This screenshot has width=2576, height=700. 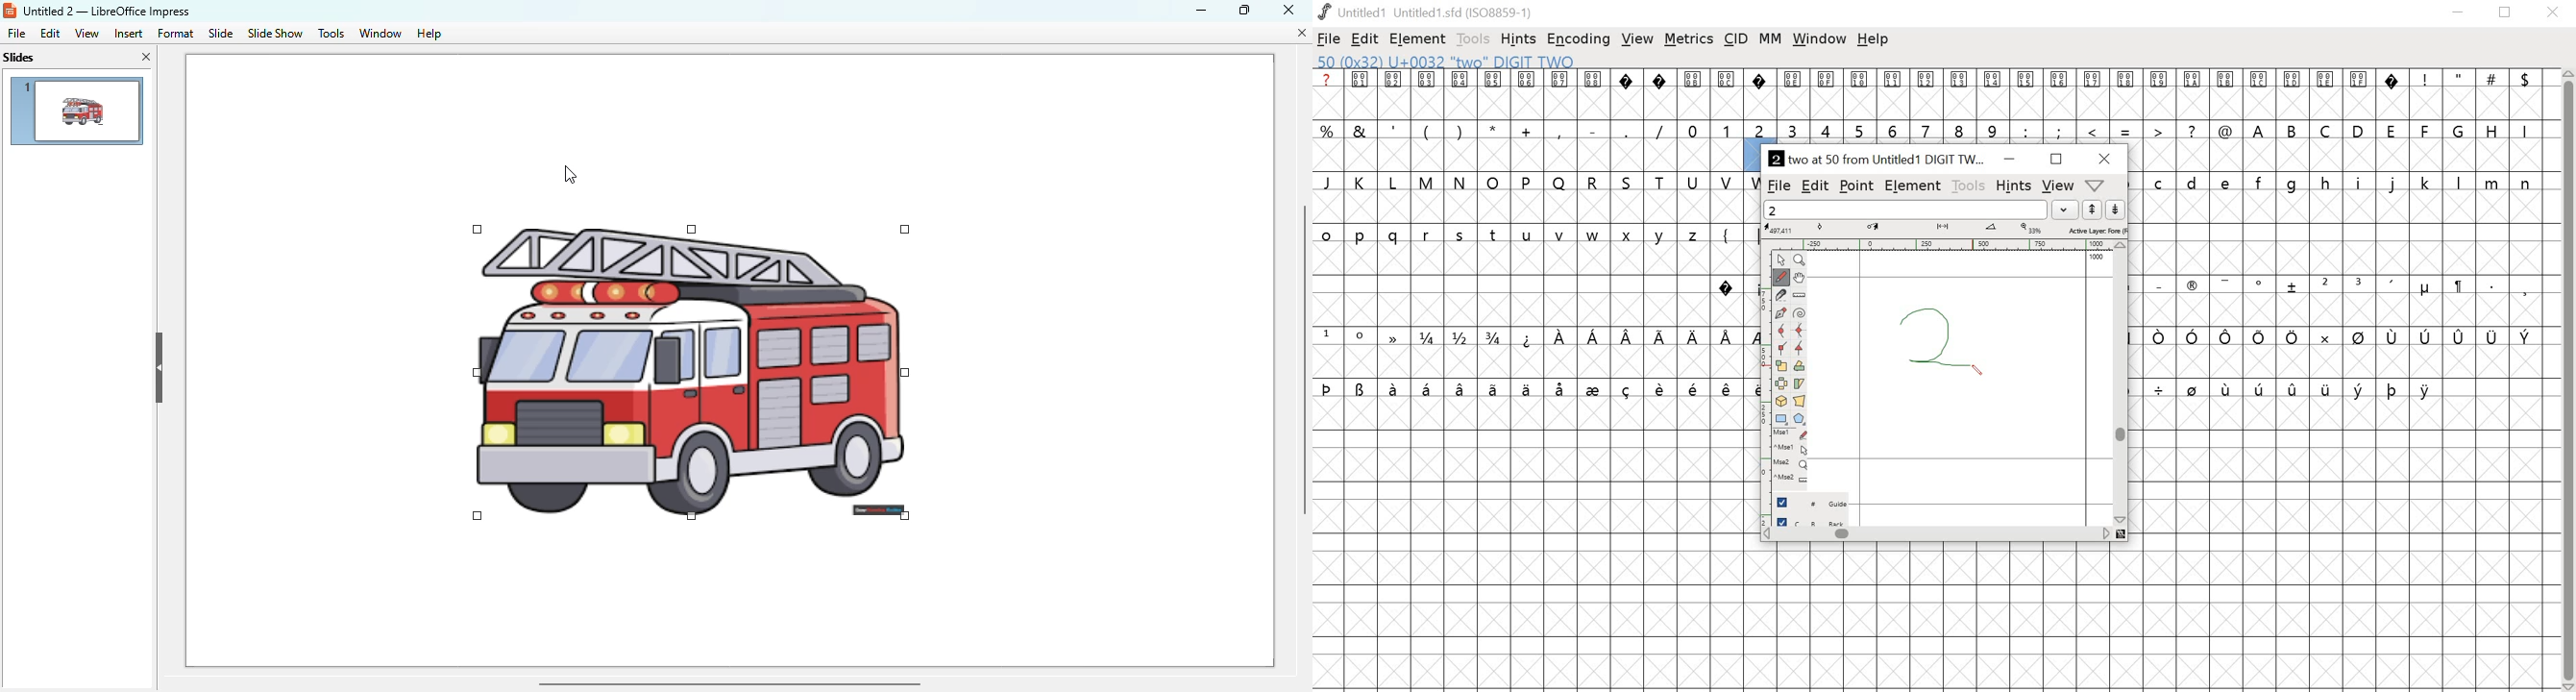 I want to click on close pane, so click(x=147, y=56).